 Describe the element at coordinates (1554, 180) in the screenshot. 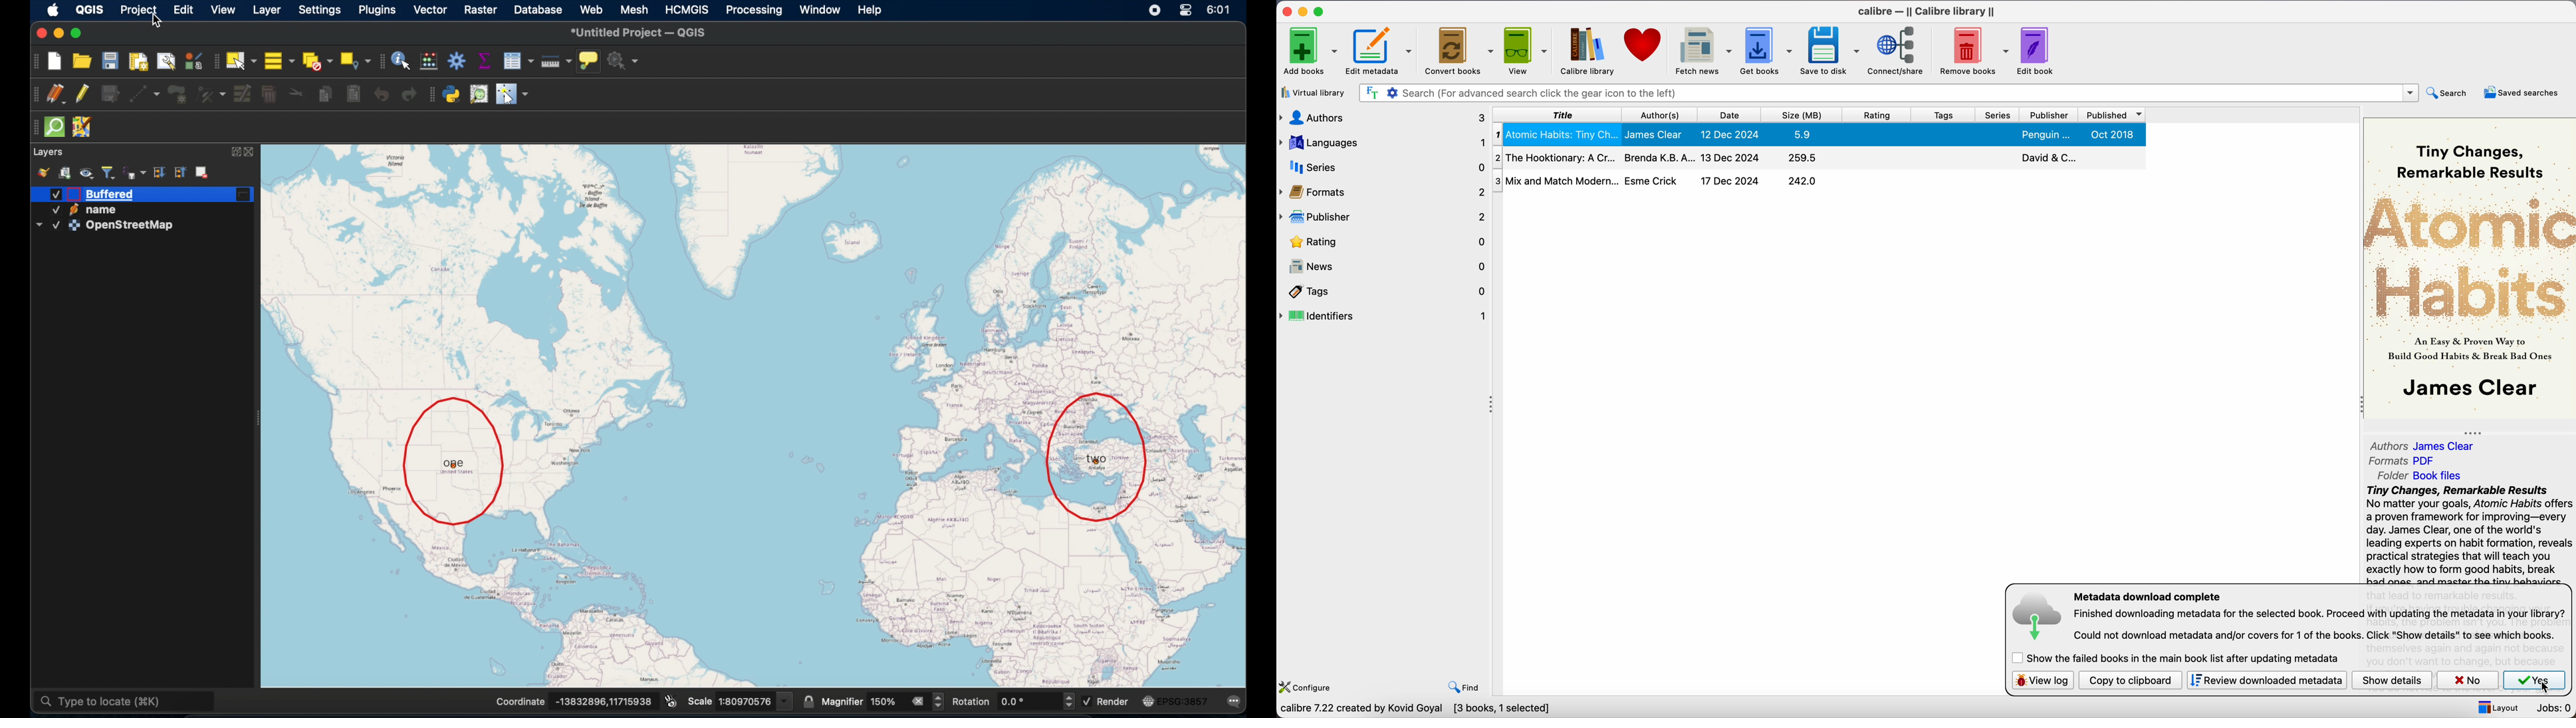

I see `Mix and Match Modern...` at that location.